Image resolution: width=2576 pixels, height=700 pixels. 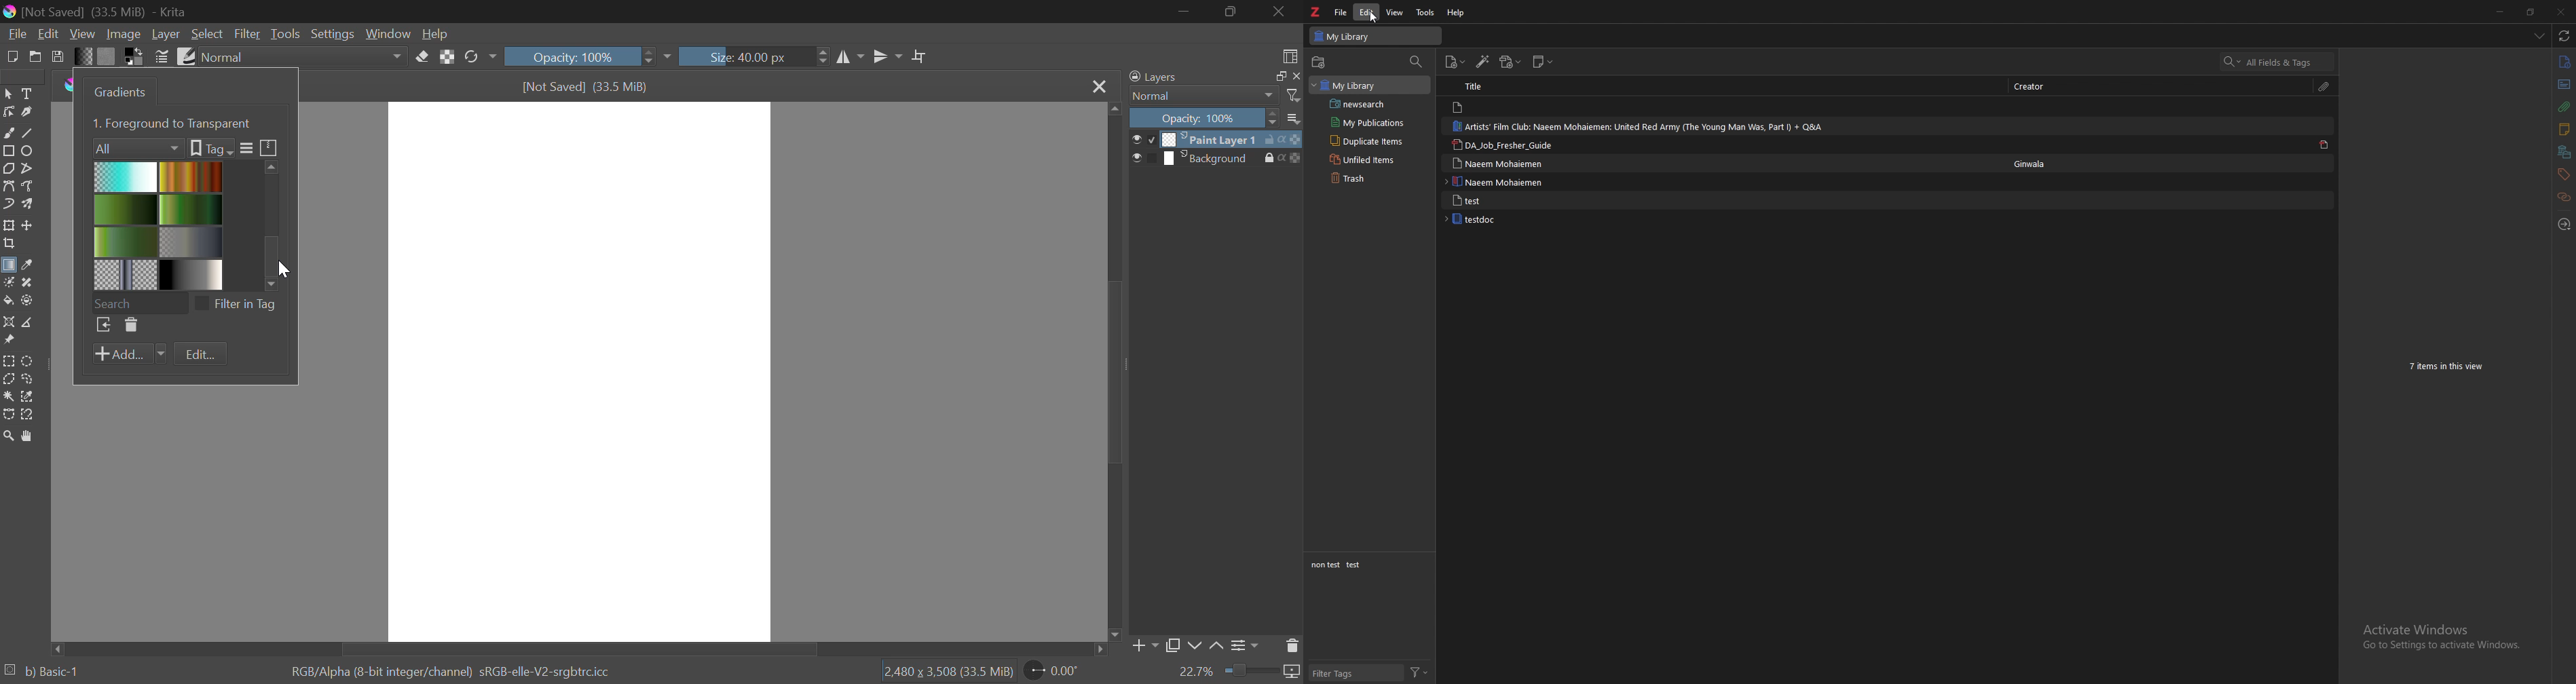 I want to click on Layers, so click(x=1153, y=77).